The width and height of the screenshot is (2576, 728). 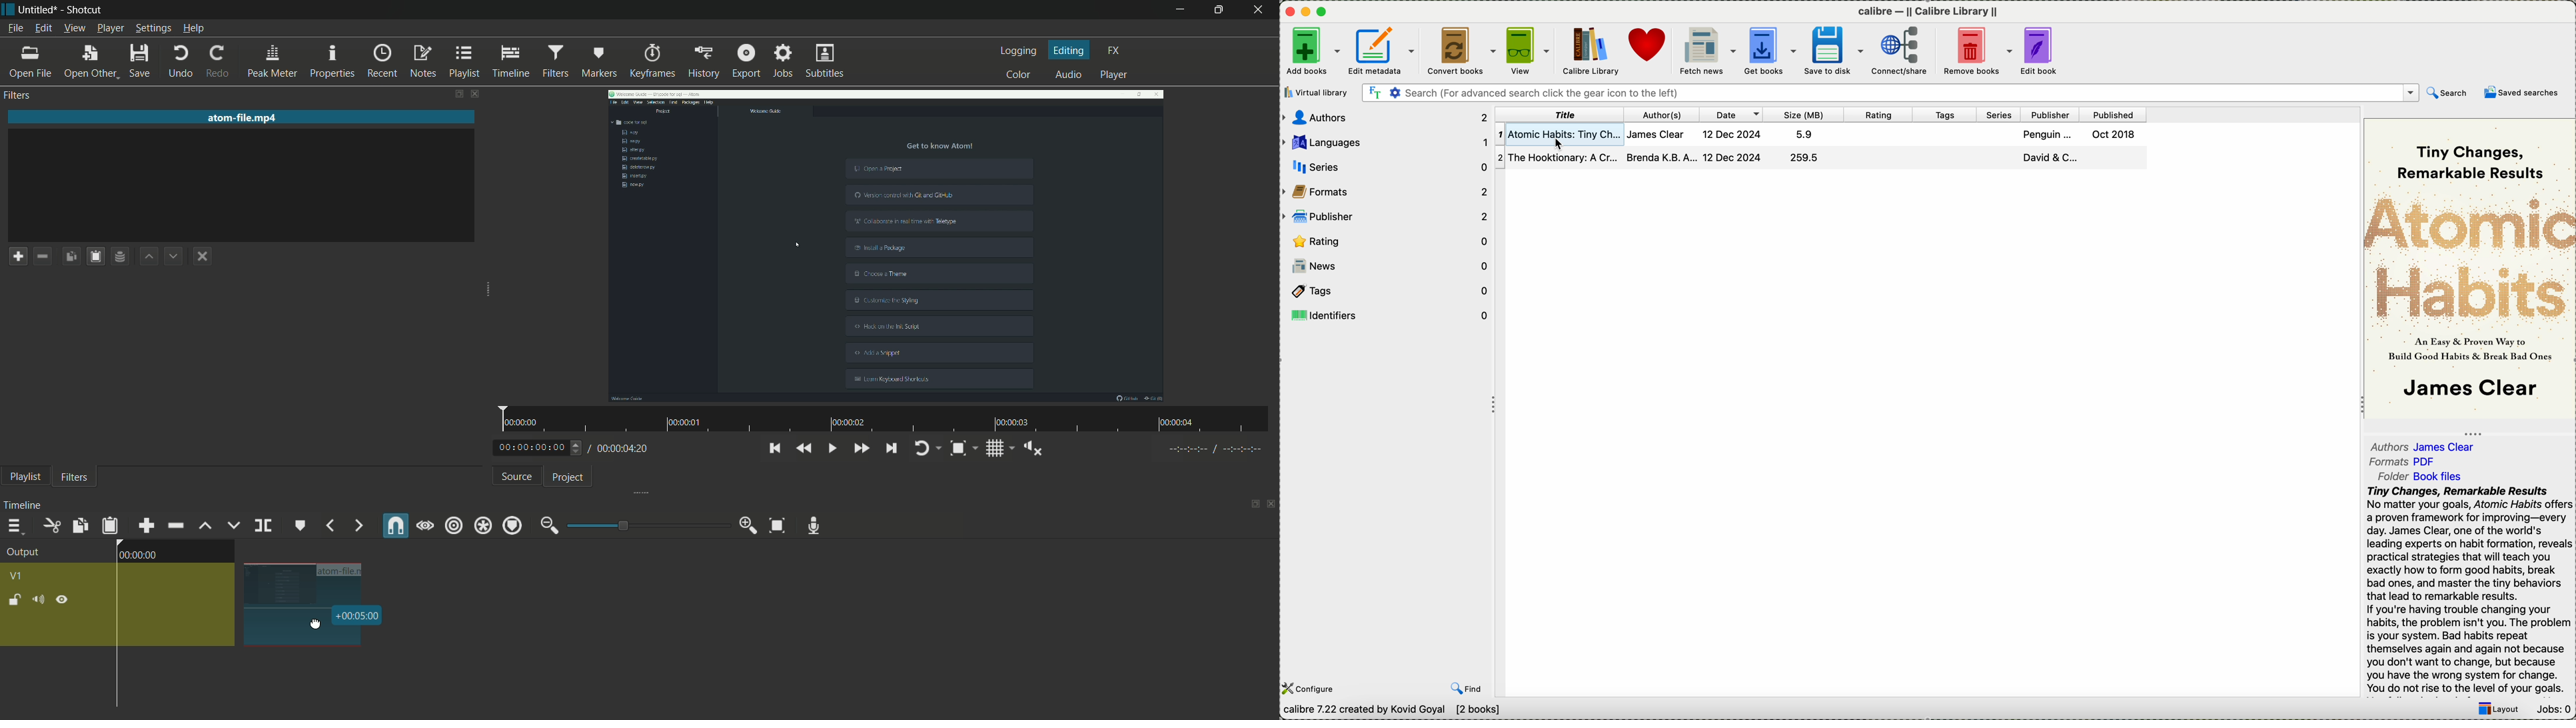 What do you see at coordinates (11, 525) in the screenshot?
I see `timeline menu` at bounding box center [11, 525].